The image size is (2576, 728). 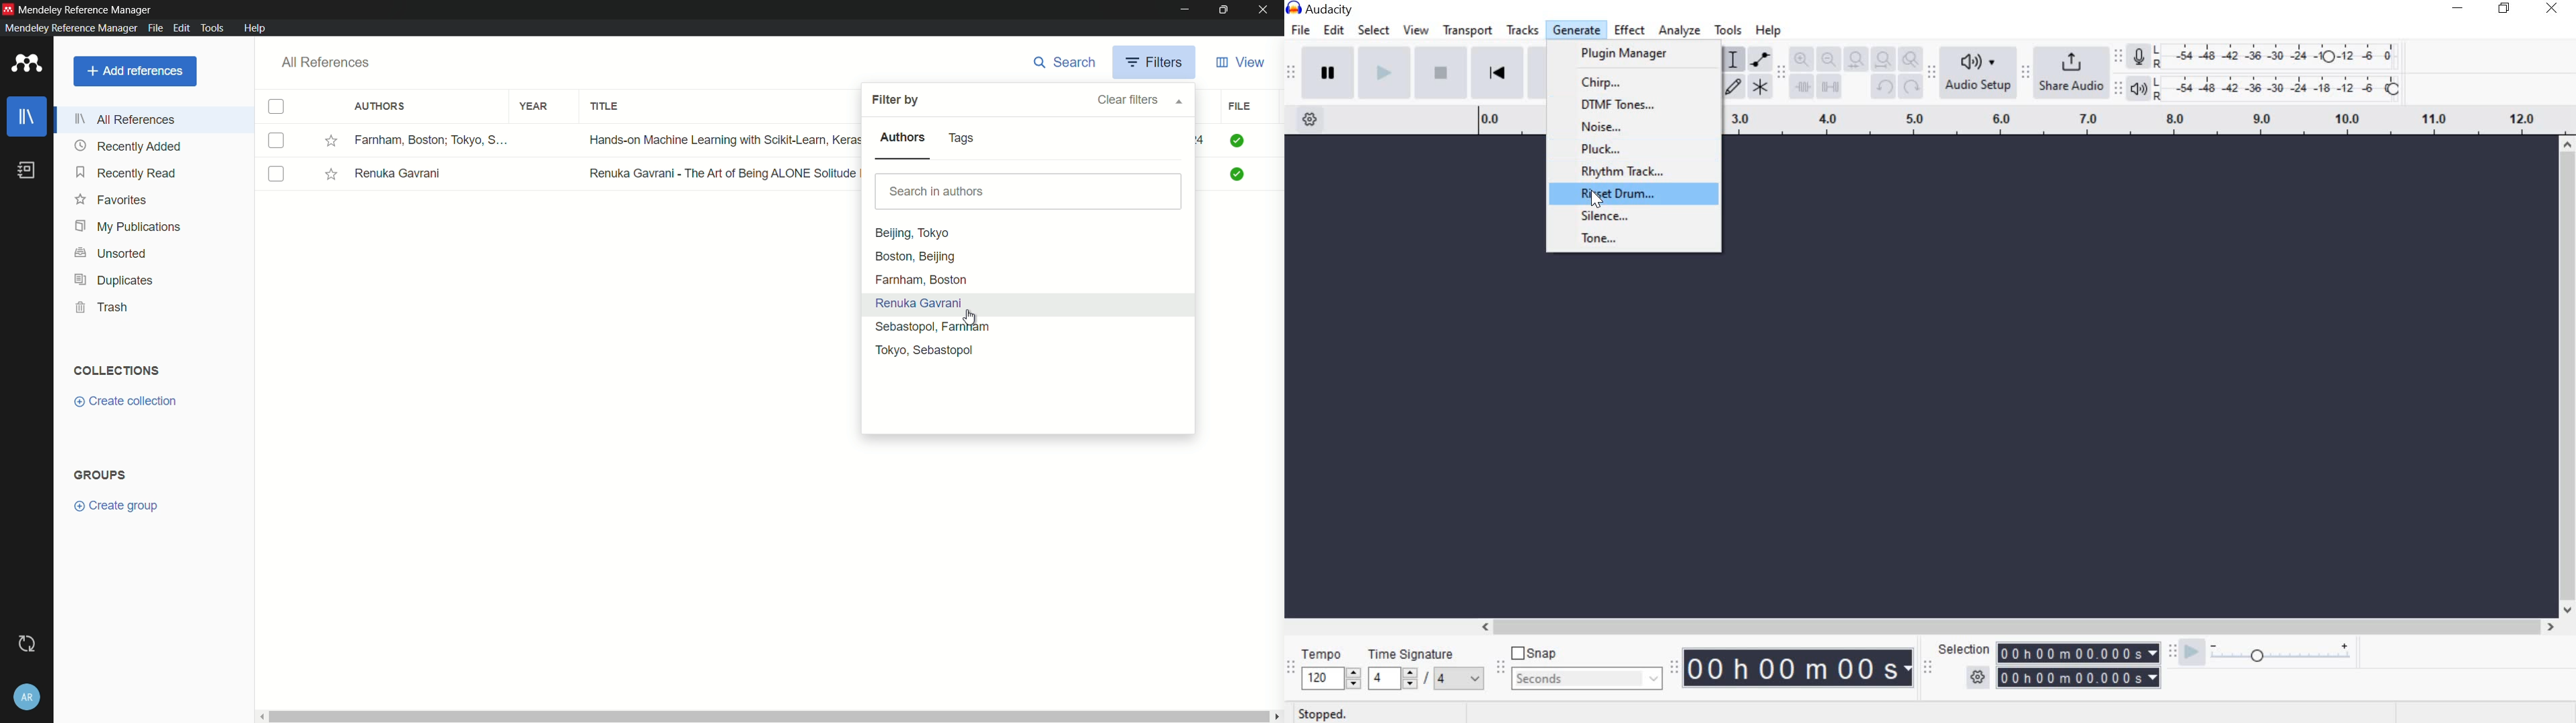 I want to click on scrollbar, so click(x=2568, y=378).